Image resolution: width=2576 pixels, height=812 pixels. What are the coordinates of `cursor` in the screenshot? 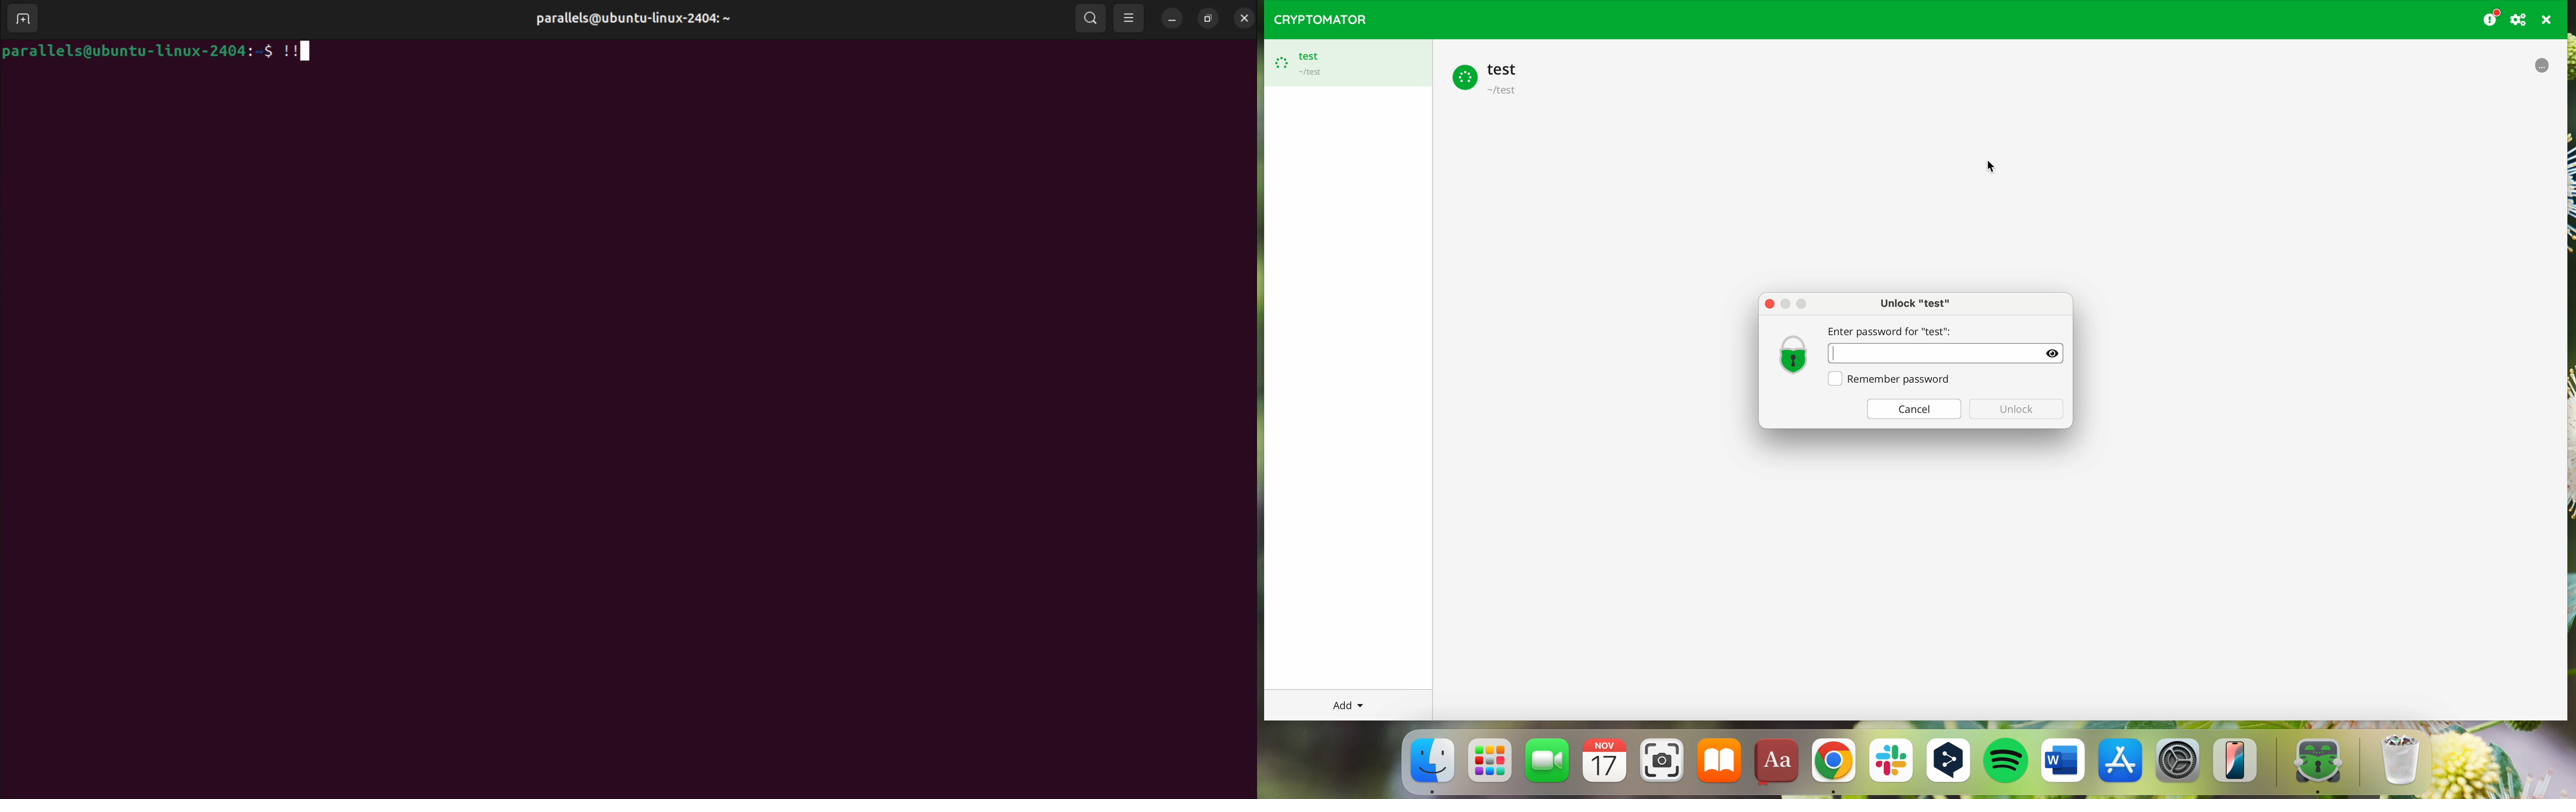 It's located at (1990, 165).